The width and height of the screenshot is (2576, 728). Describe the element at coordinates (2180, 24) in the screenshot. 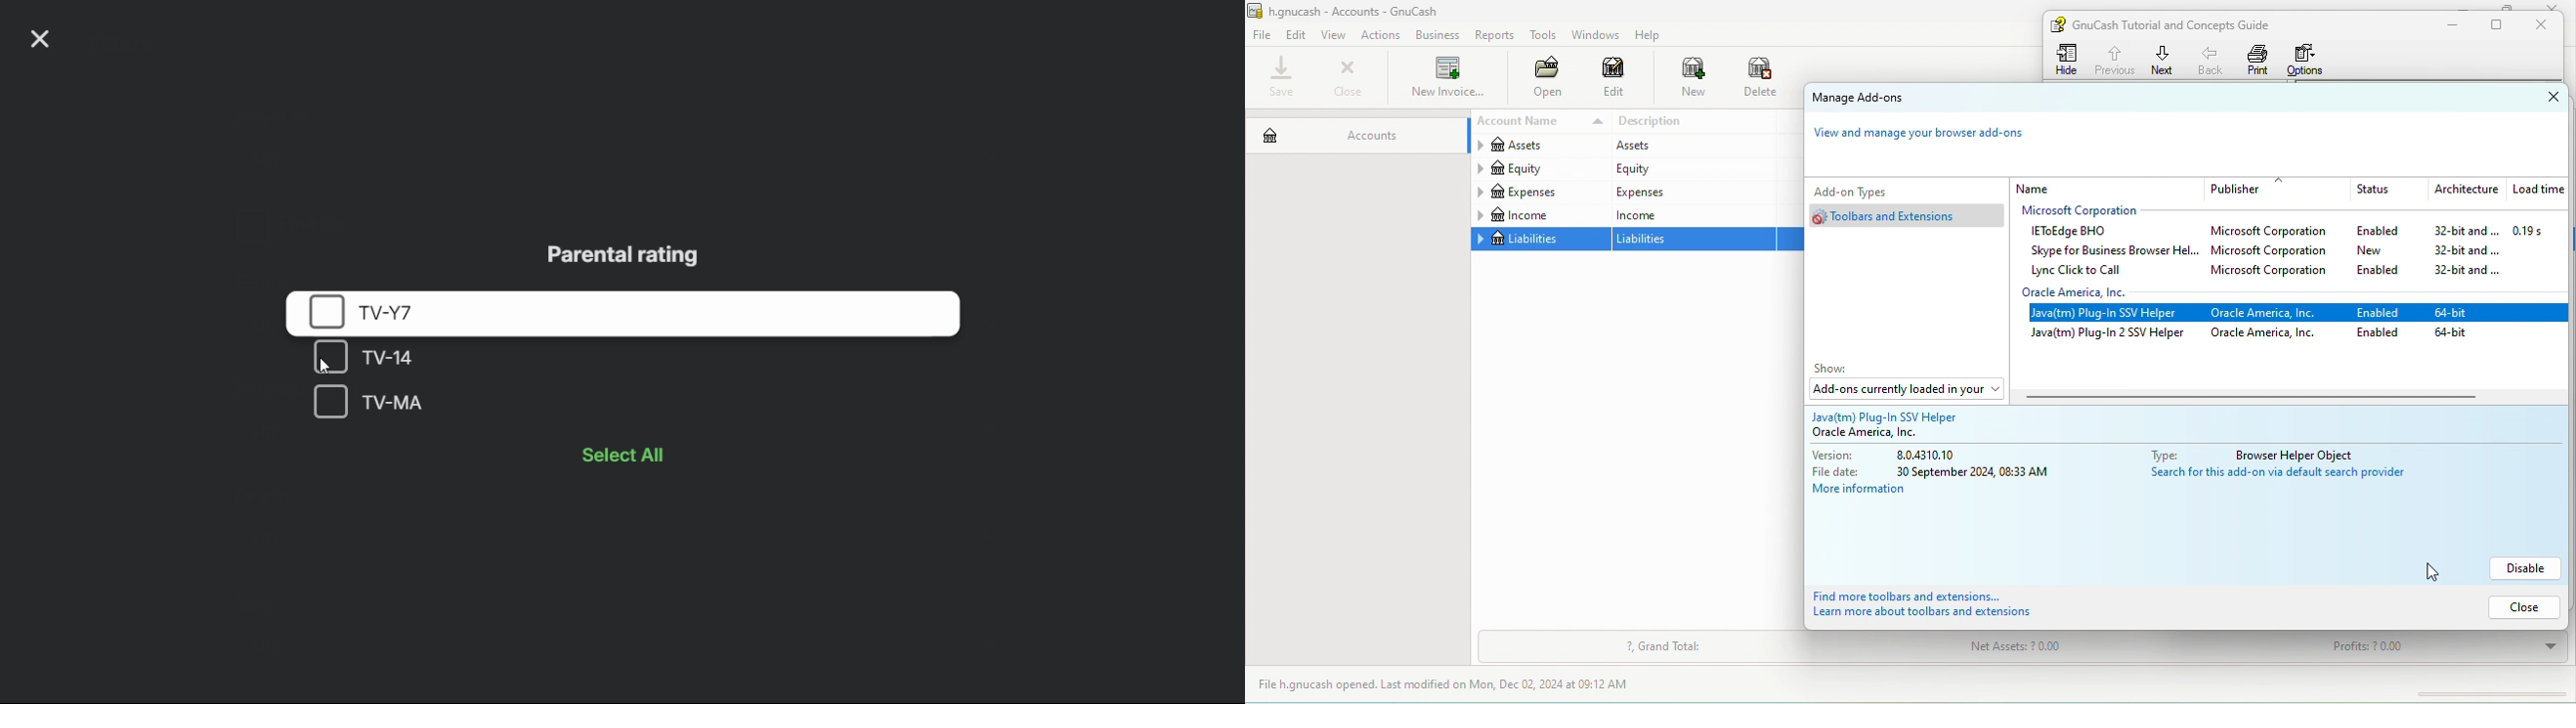

I see `gnu cash tutorial and concepts guide` at that location.